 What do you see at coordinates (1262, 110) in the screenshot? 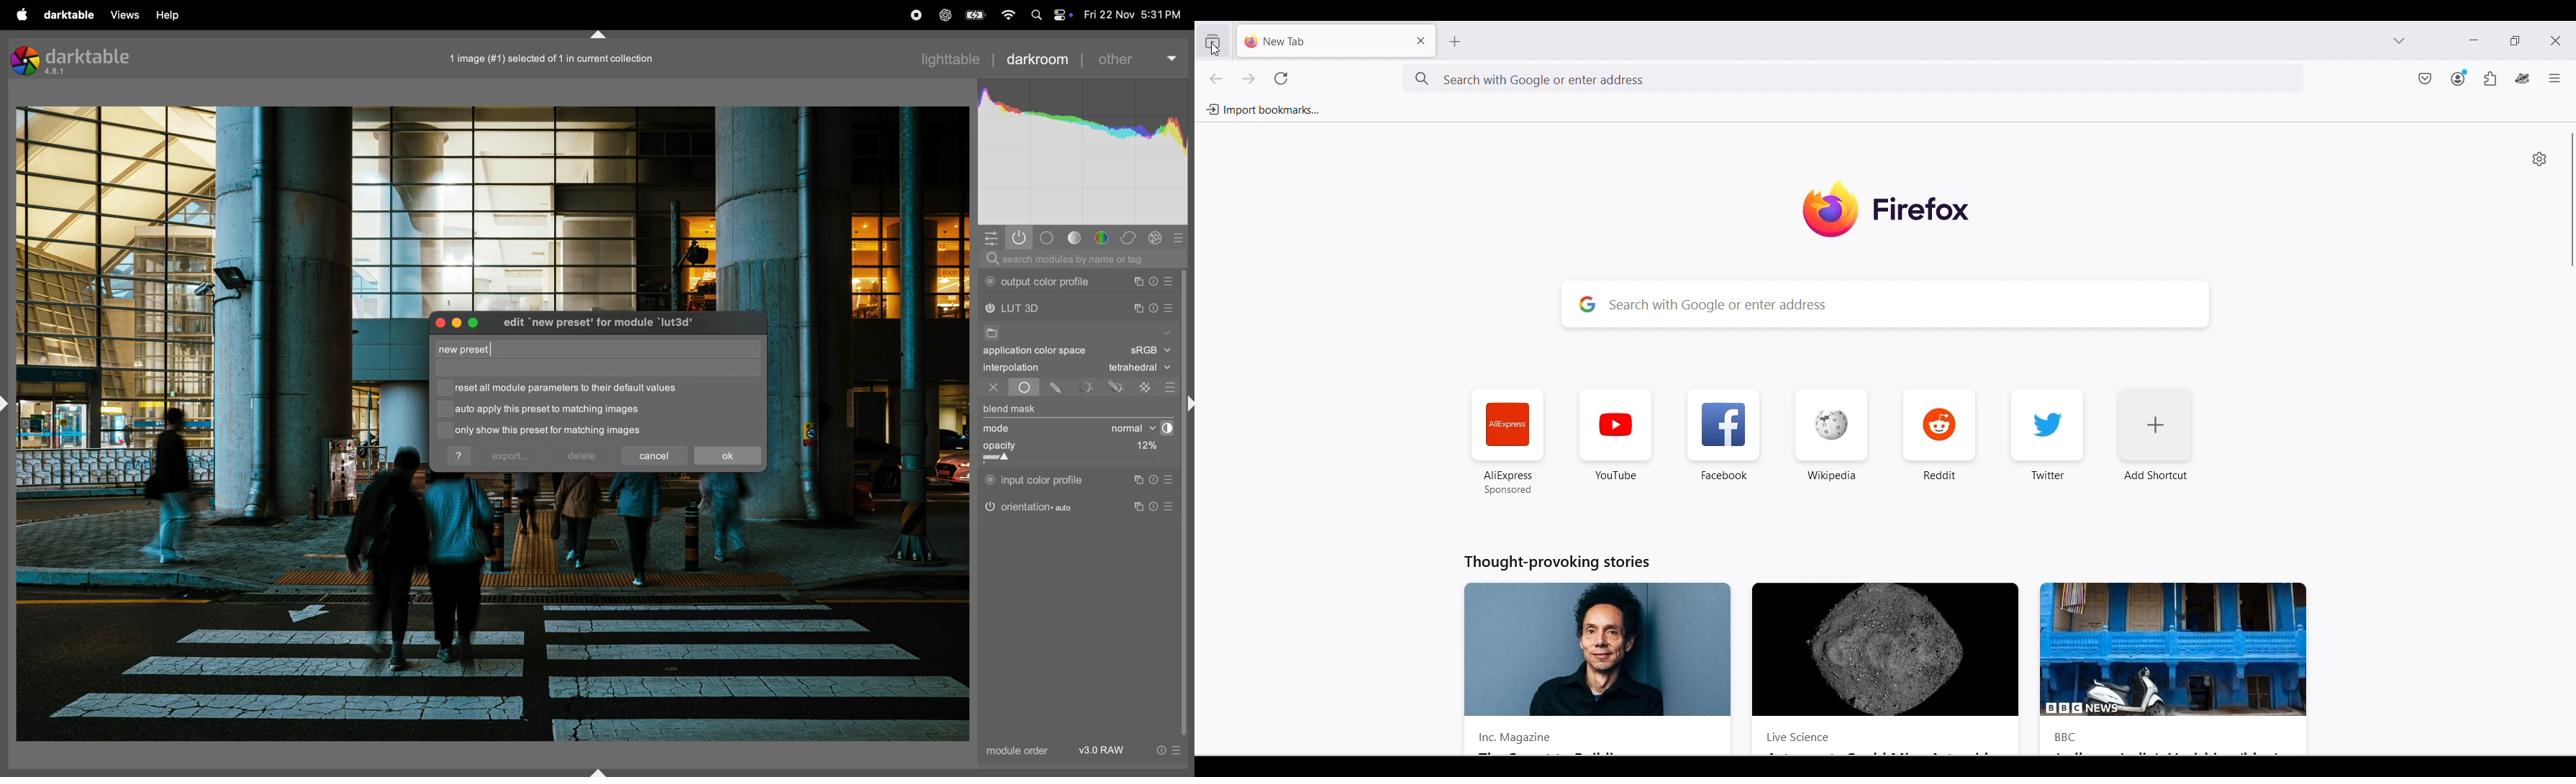
I see `Import bookmarks from another Firefox browser` at bounding box center [1262, 110].